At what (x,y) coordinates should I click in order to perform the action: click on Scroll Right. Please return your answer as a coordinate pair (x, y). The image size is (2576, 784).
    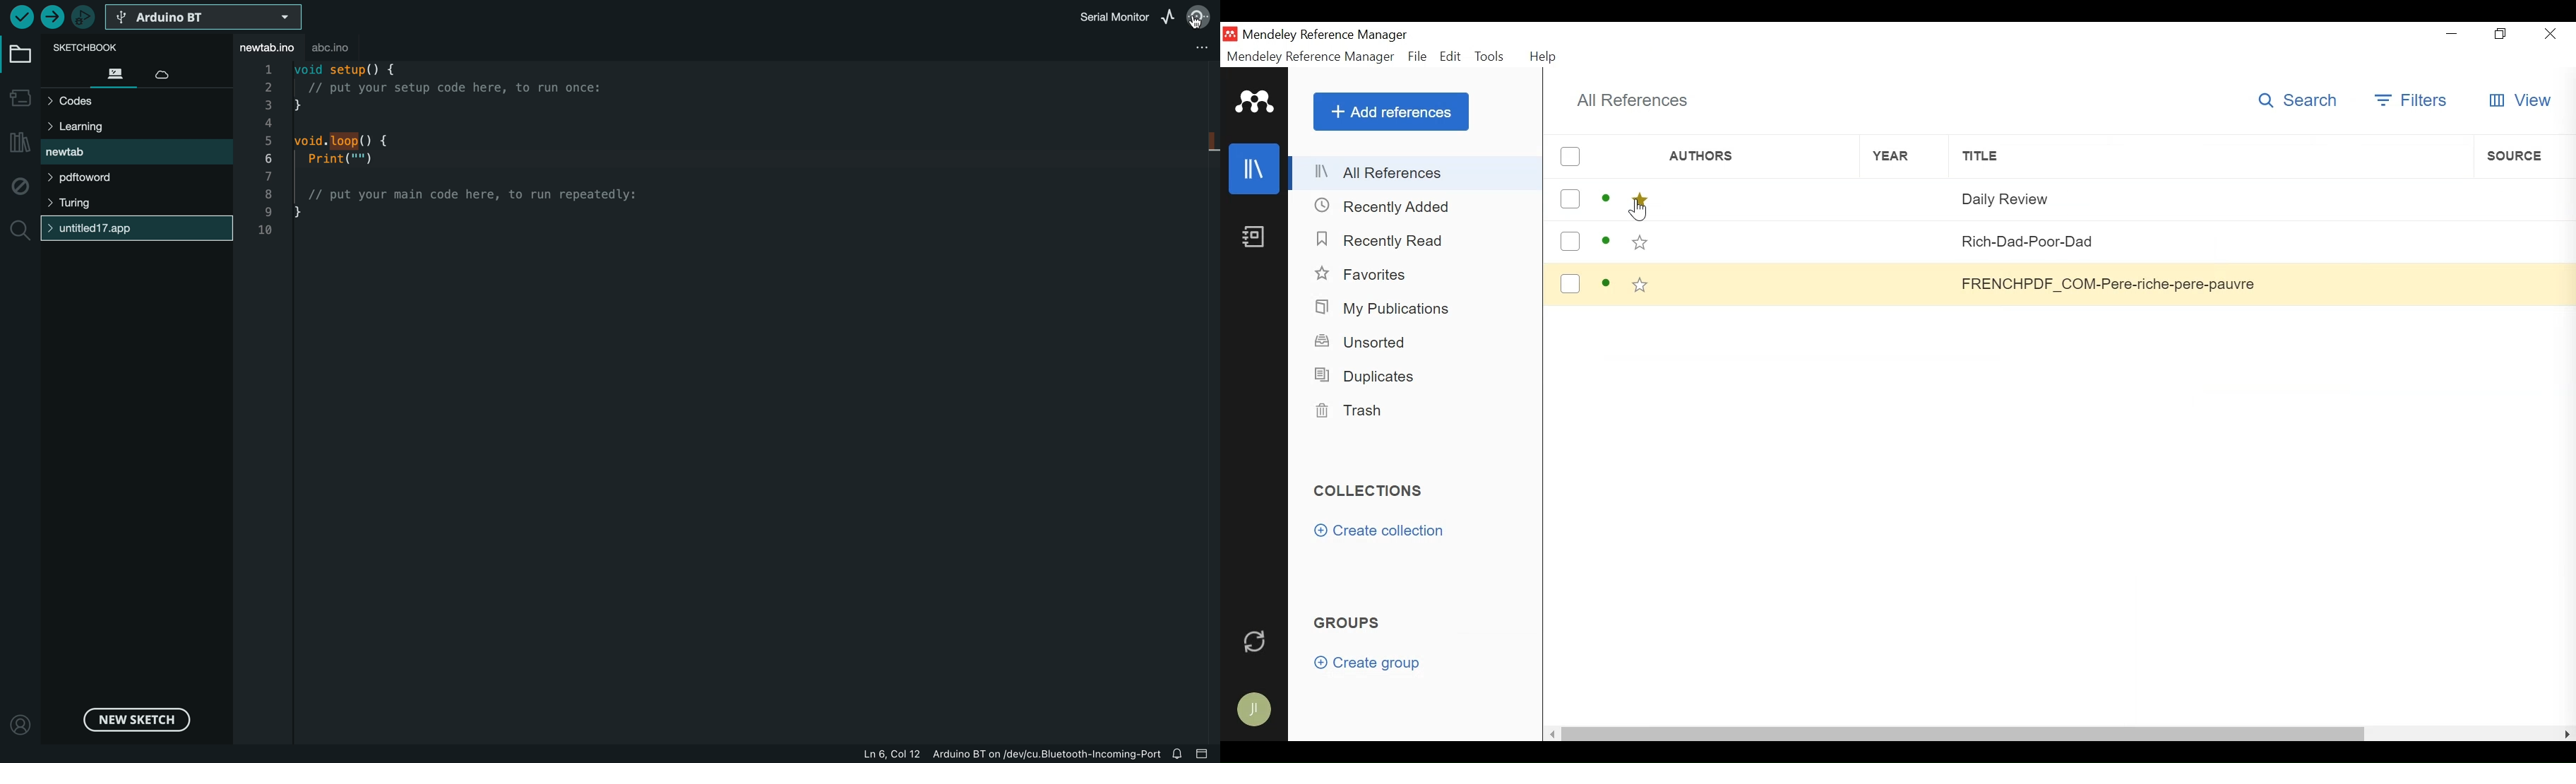
    Looking at the image, I should click on (2567, 733).